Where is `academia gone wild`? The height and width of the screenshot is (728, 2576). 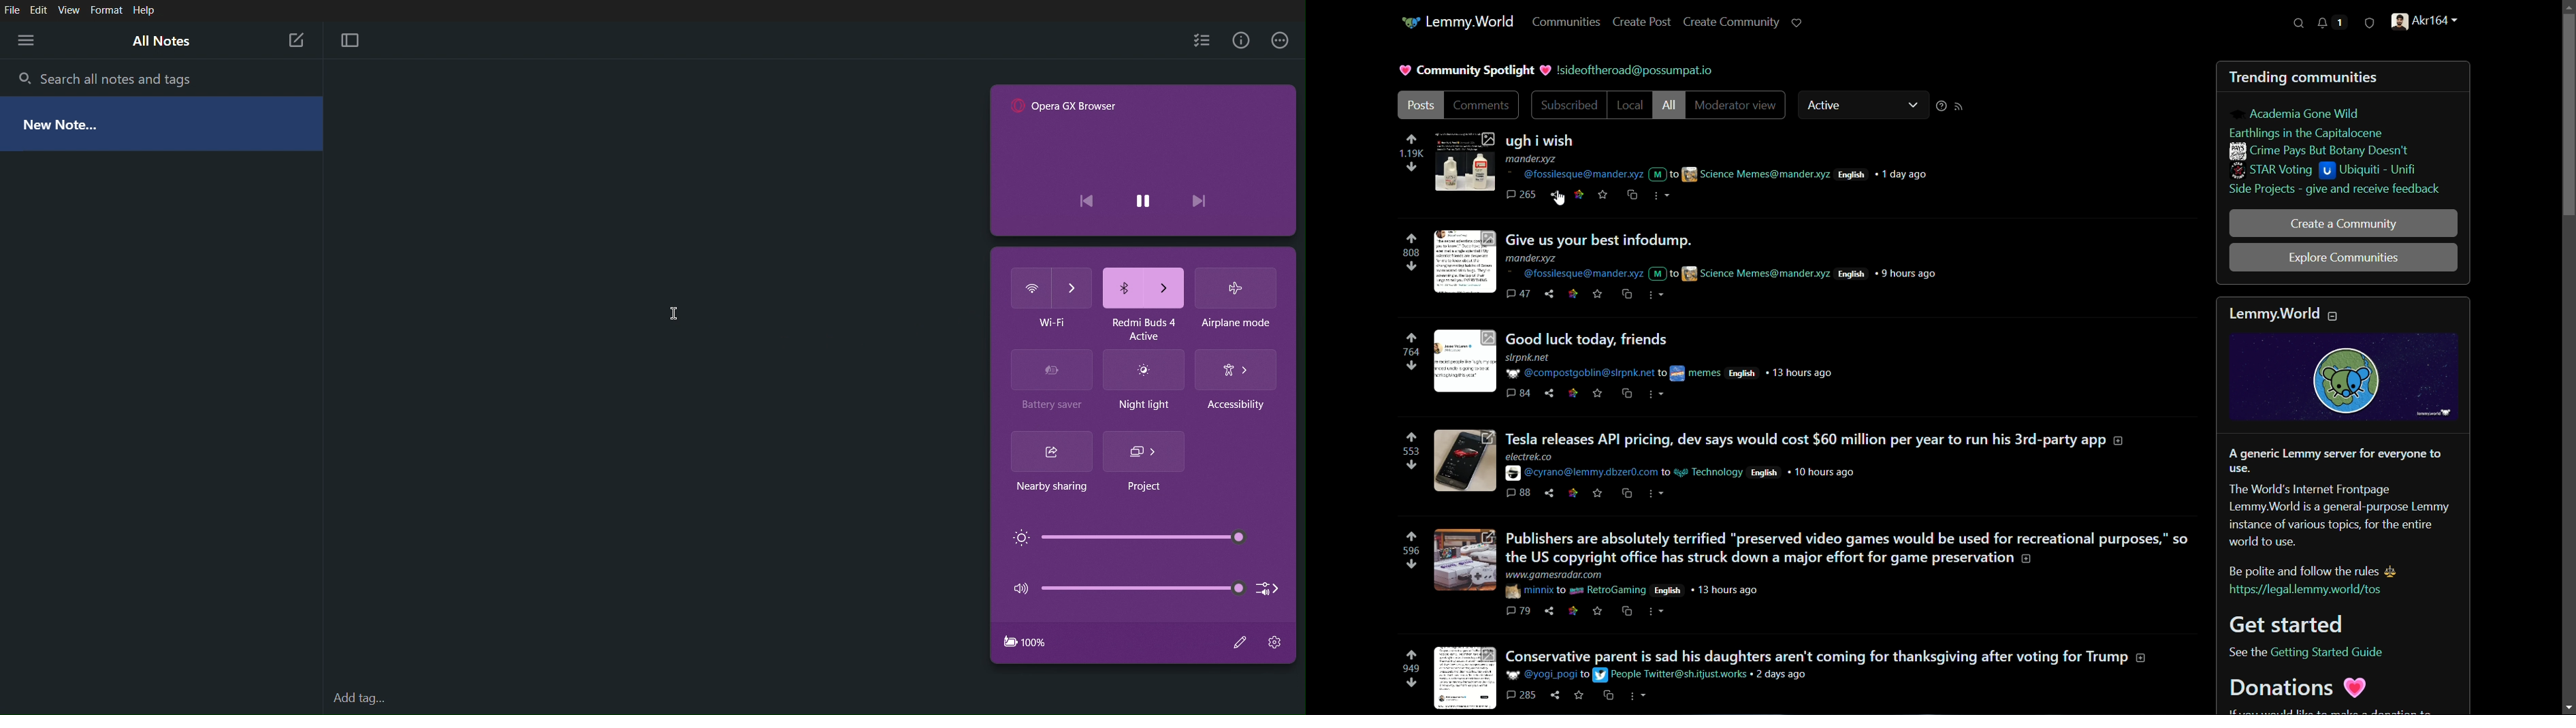
academia gone wild is located at coordinates (2304, 114).